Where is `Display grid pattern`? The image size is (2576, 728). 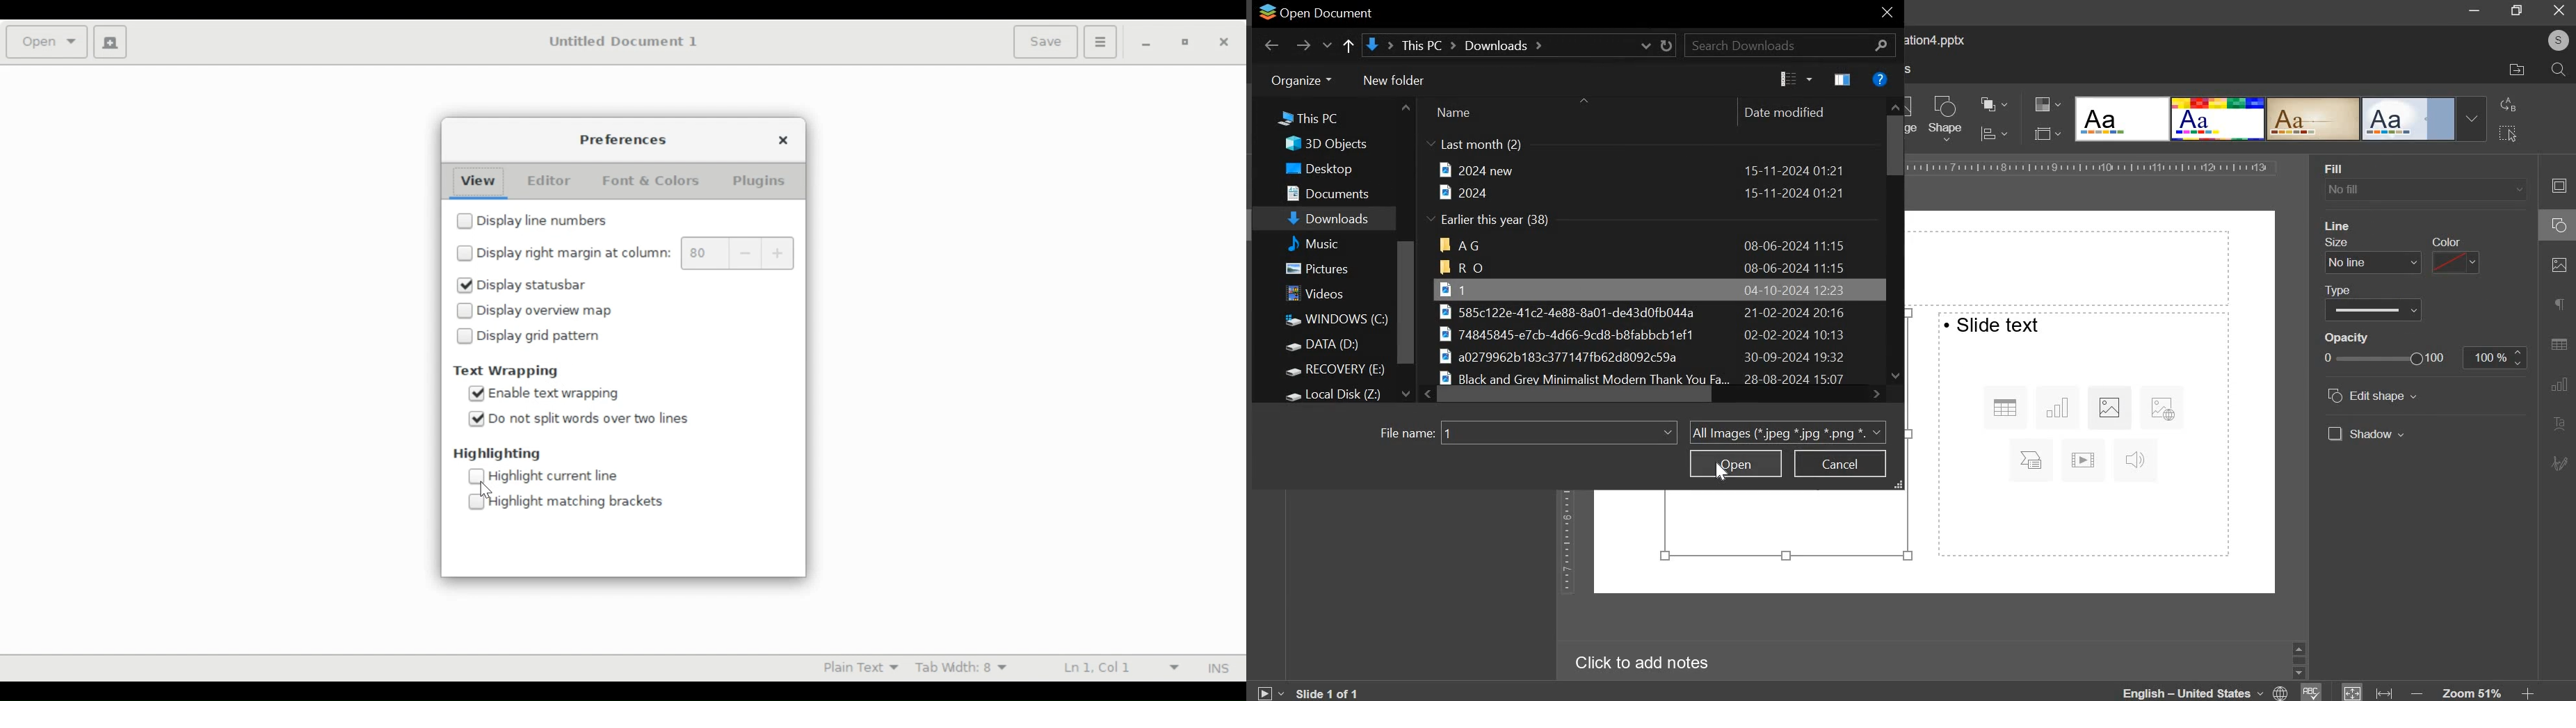
Display grid pattern is located at coordinates (539, 336).